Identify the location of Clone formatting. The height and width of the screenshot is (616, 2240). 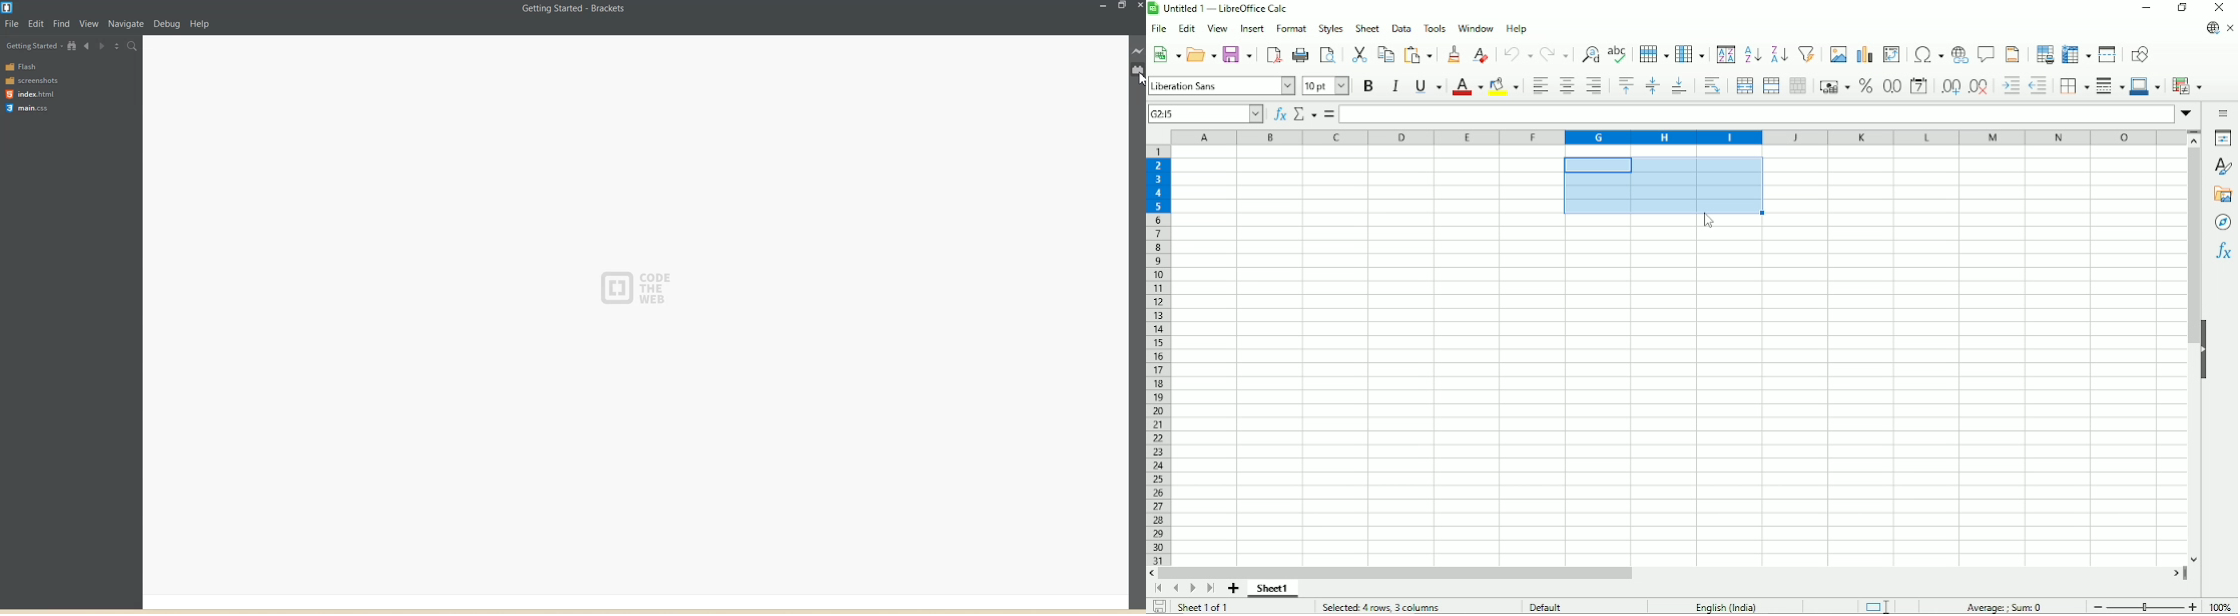
(1454, 55).